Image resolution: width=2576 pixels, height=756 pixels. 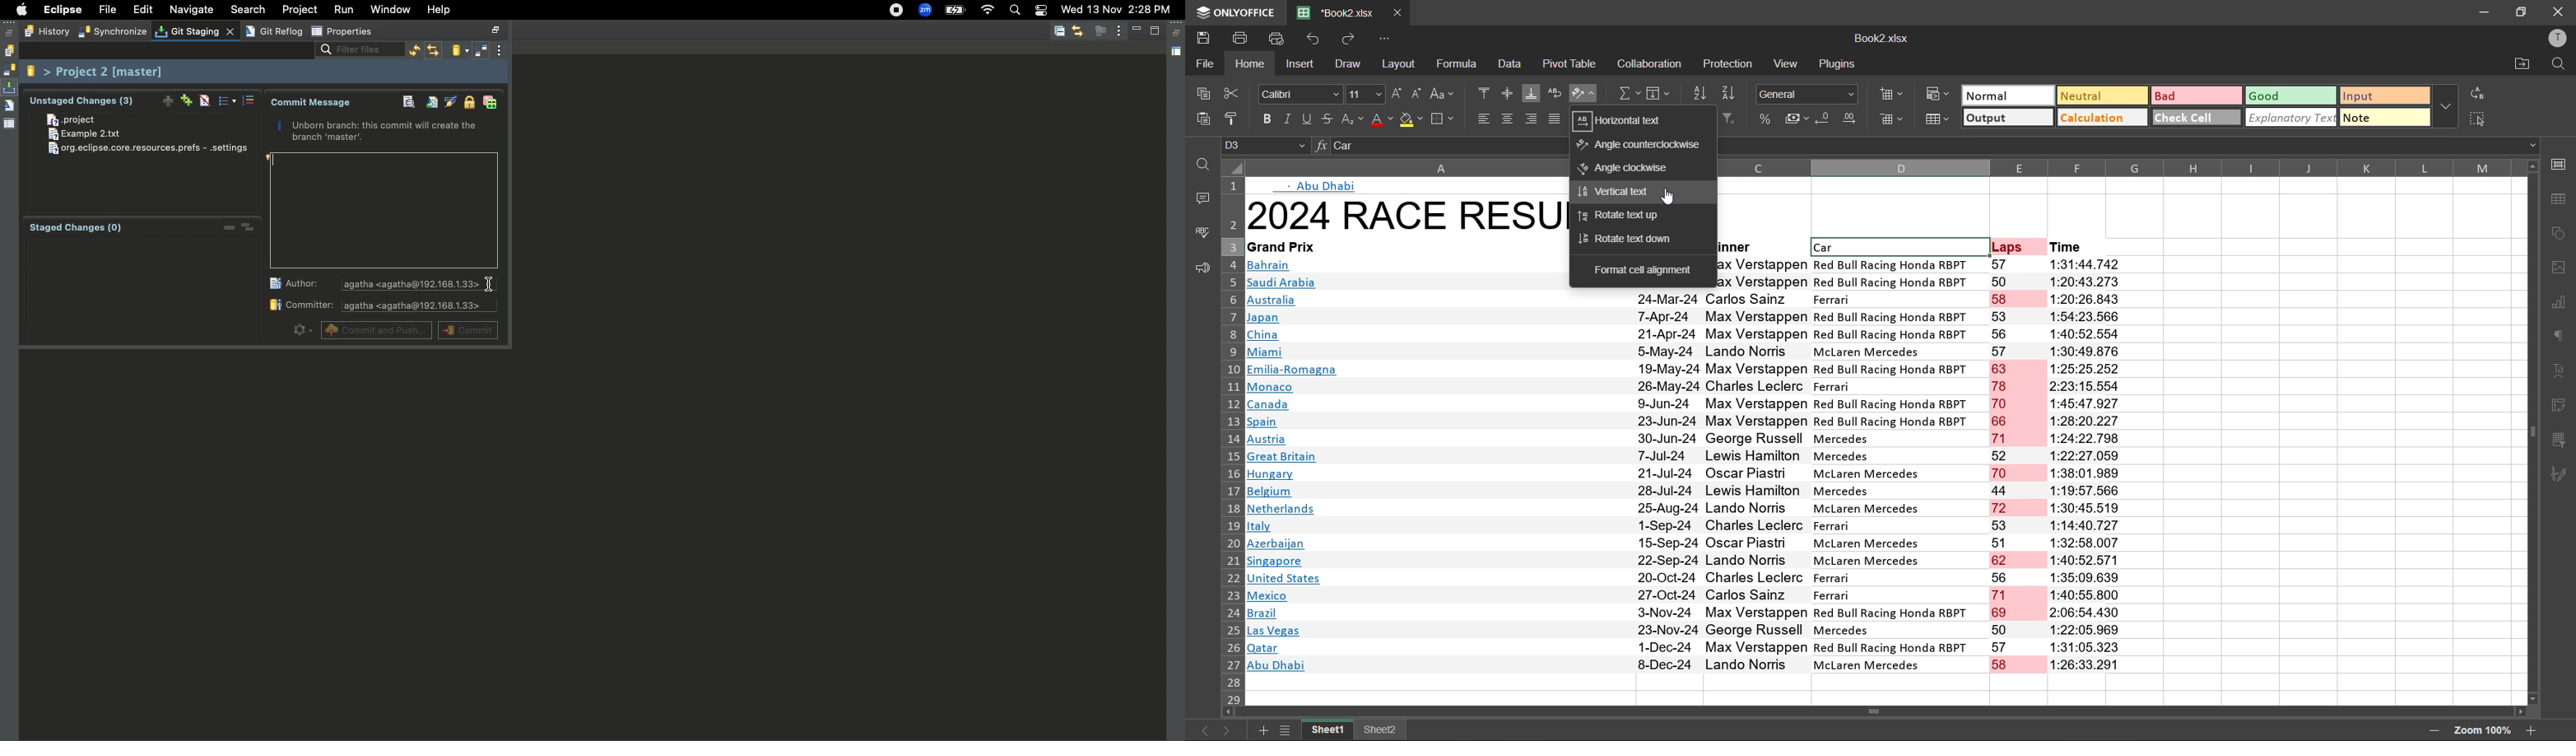 What do you see at coordinates (2561, 166) in the screenshot?
I see `call settings` at bounding box center [2561, 166].